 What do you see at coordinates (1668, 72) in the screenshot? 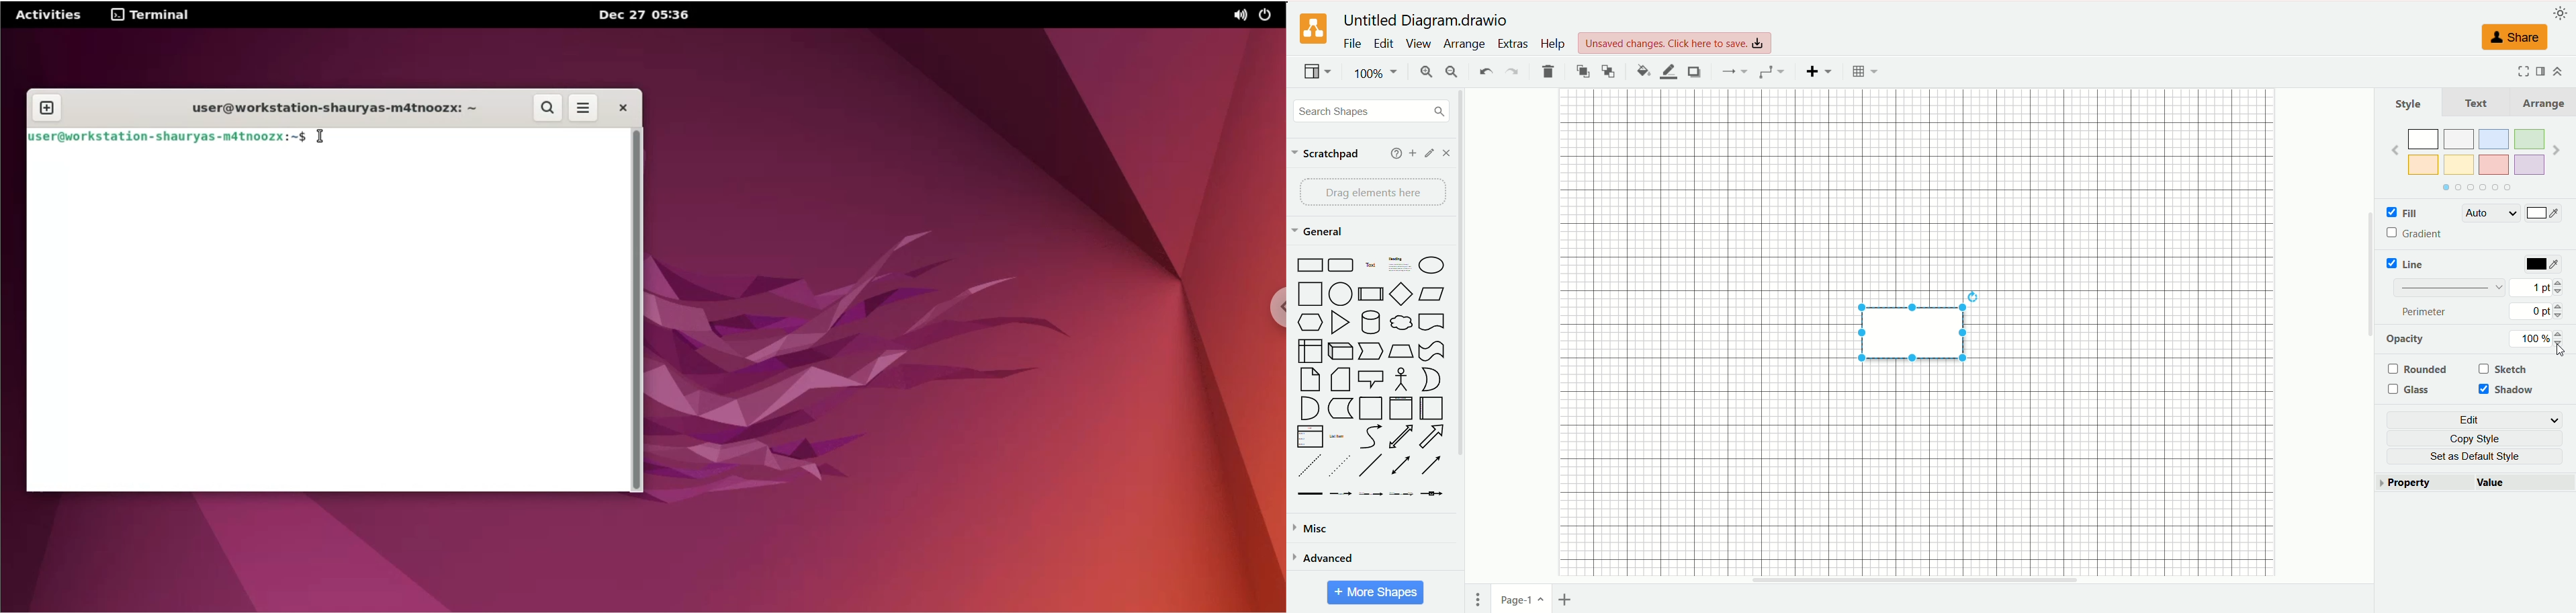
I see `line color` at bounding box center [1668, 72].